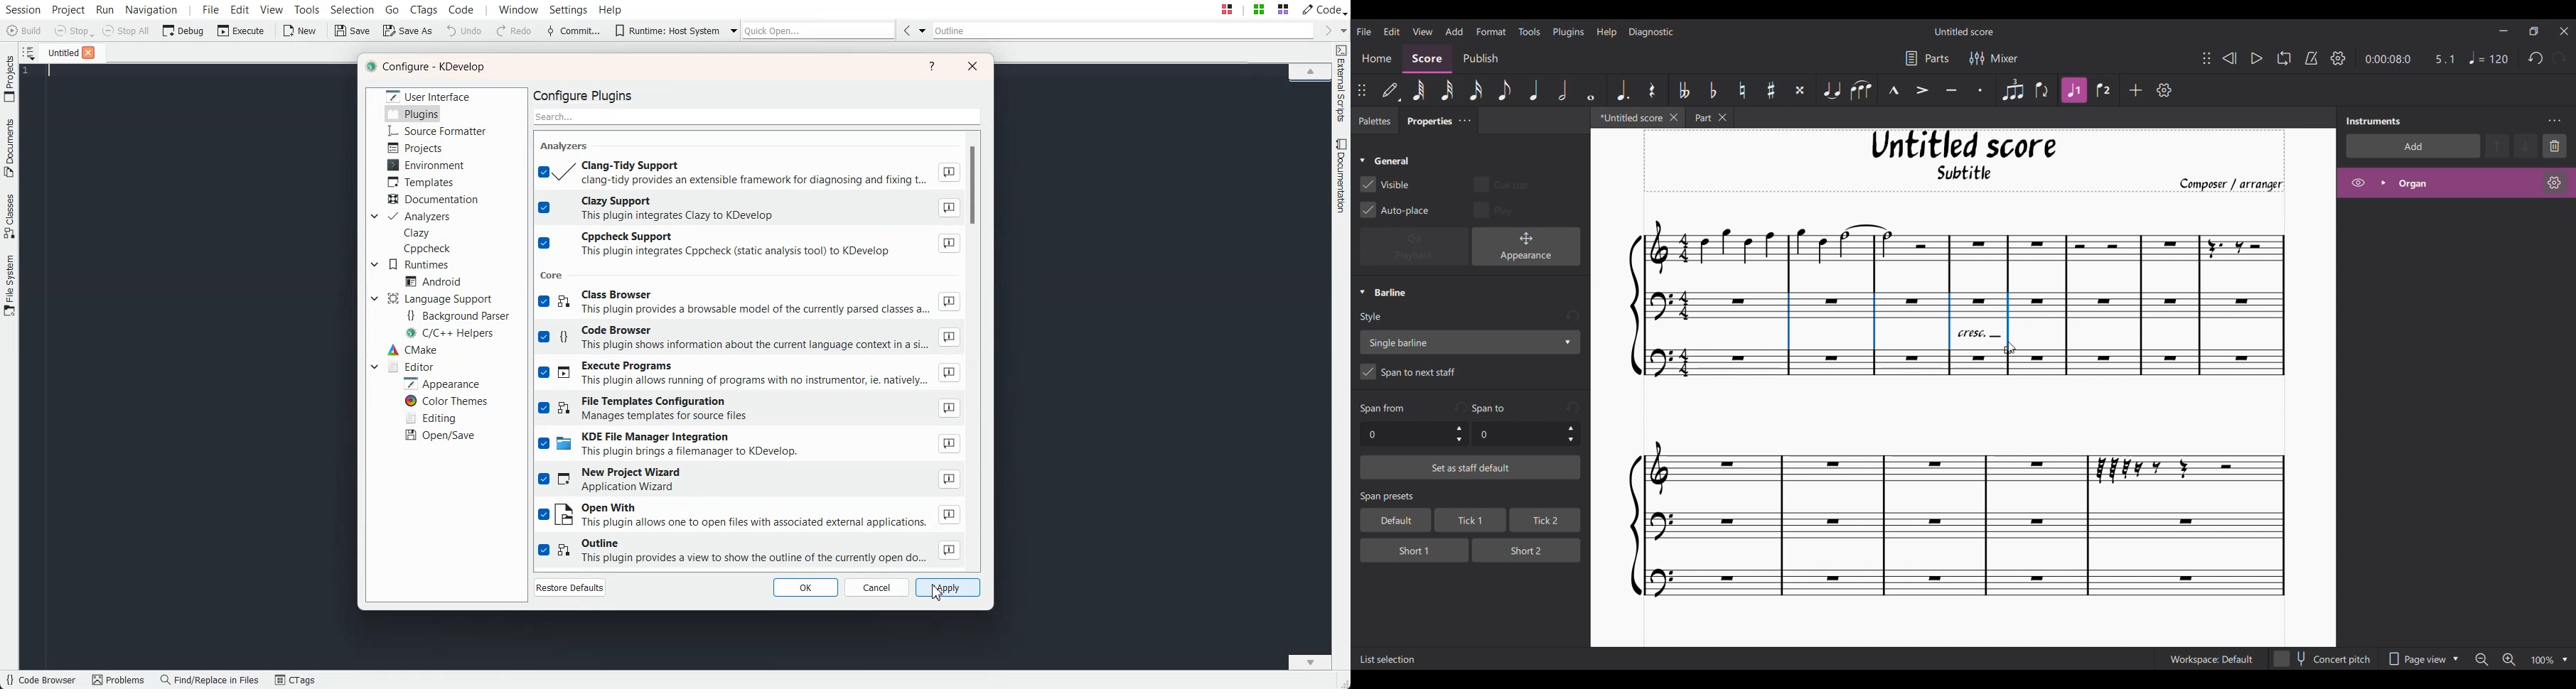  Describe the element at coordinates (1627, 119) in the screenshot. I see `Current tab highlighted` at that location.